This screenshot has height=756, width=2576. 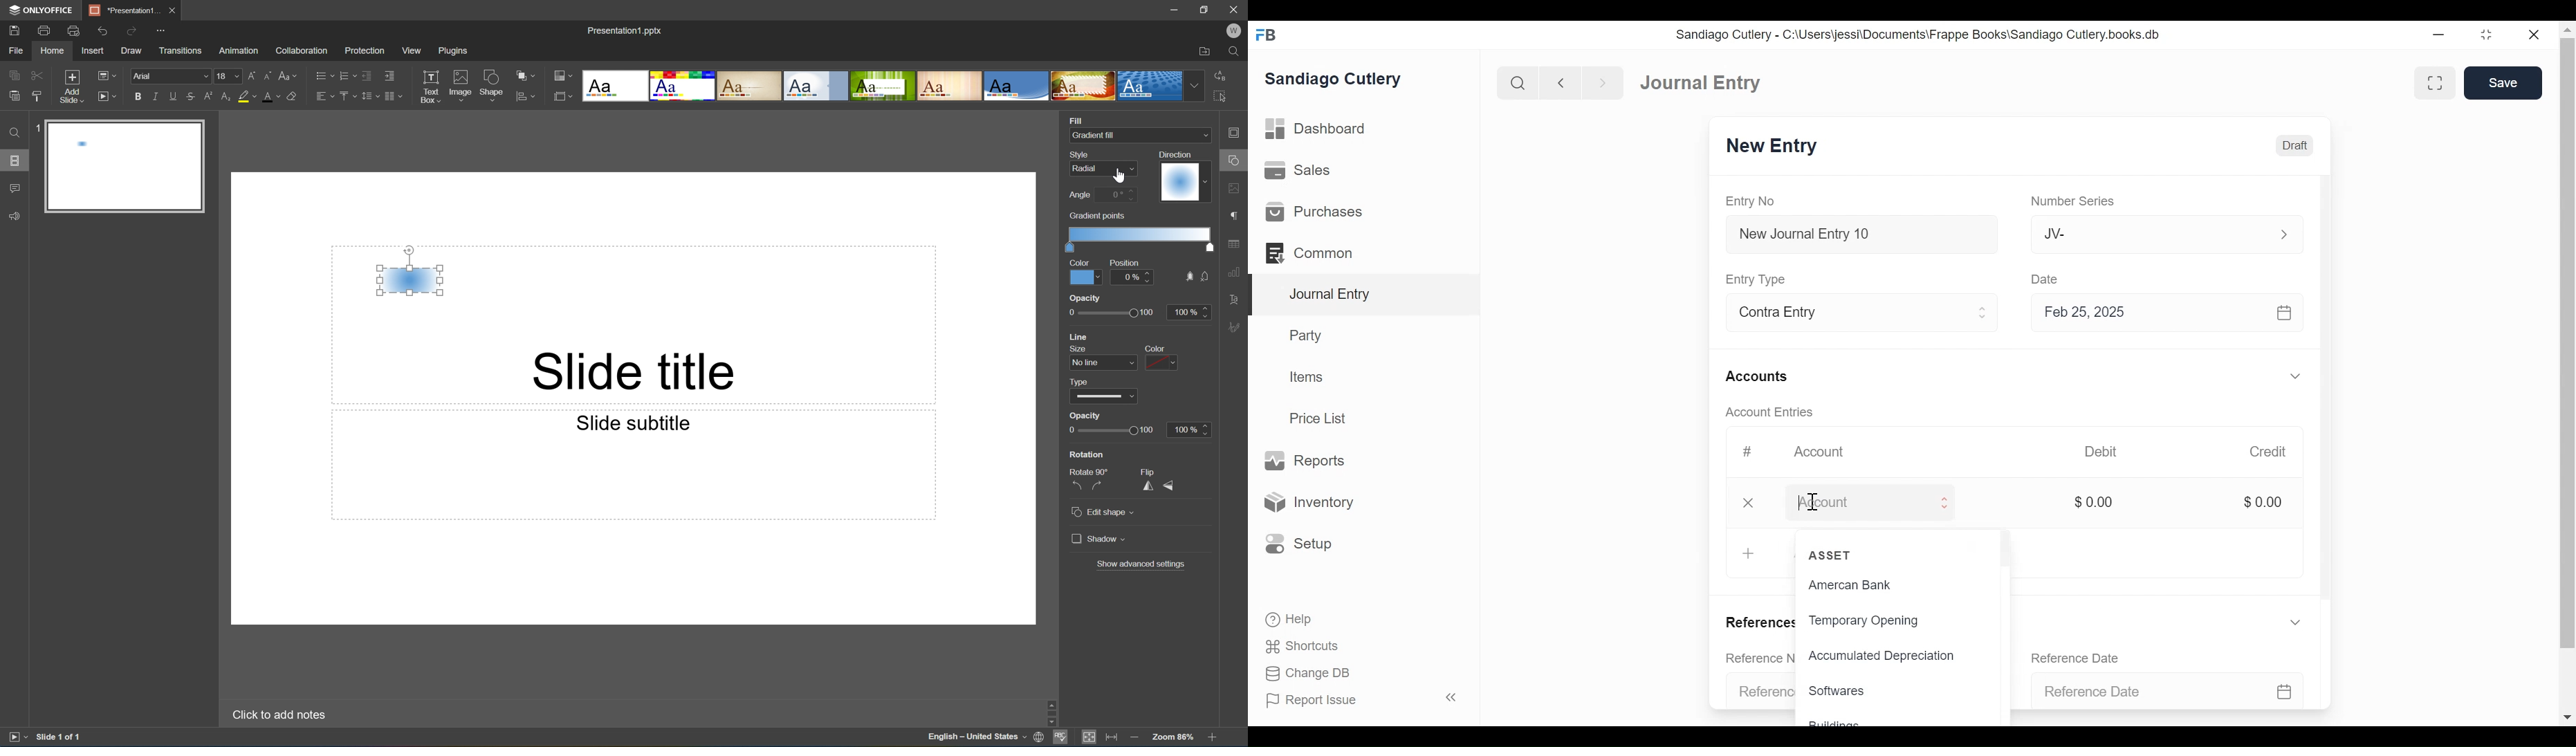 I want to click on Accumulated Depreciation, so click(x=1881, y=657).